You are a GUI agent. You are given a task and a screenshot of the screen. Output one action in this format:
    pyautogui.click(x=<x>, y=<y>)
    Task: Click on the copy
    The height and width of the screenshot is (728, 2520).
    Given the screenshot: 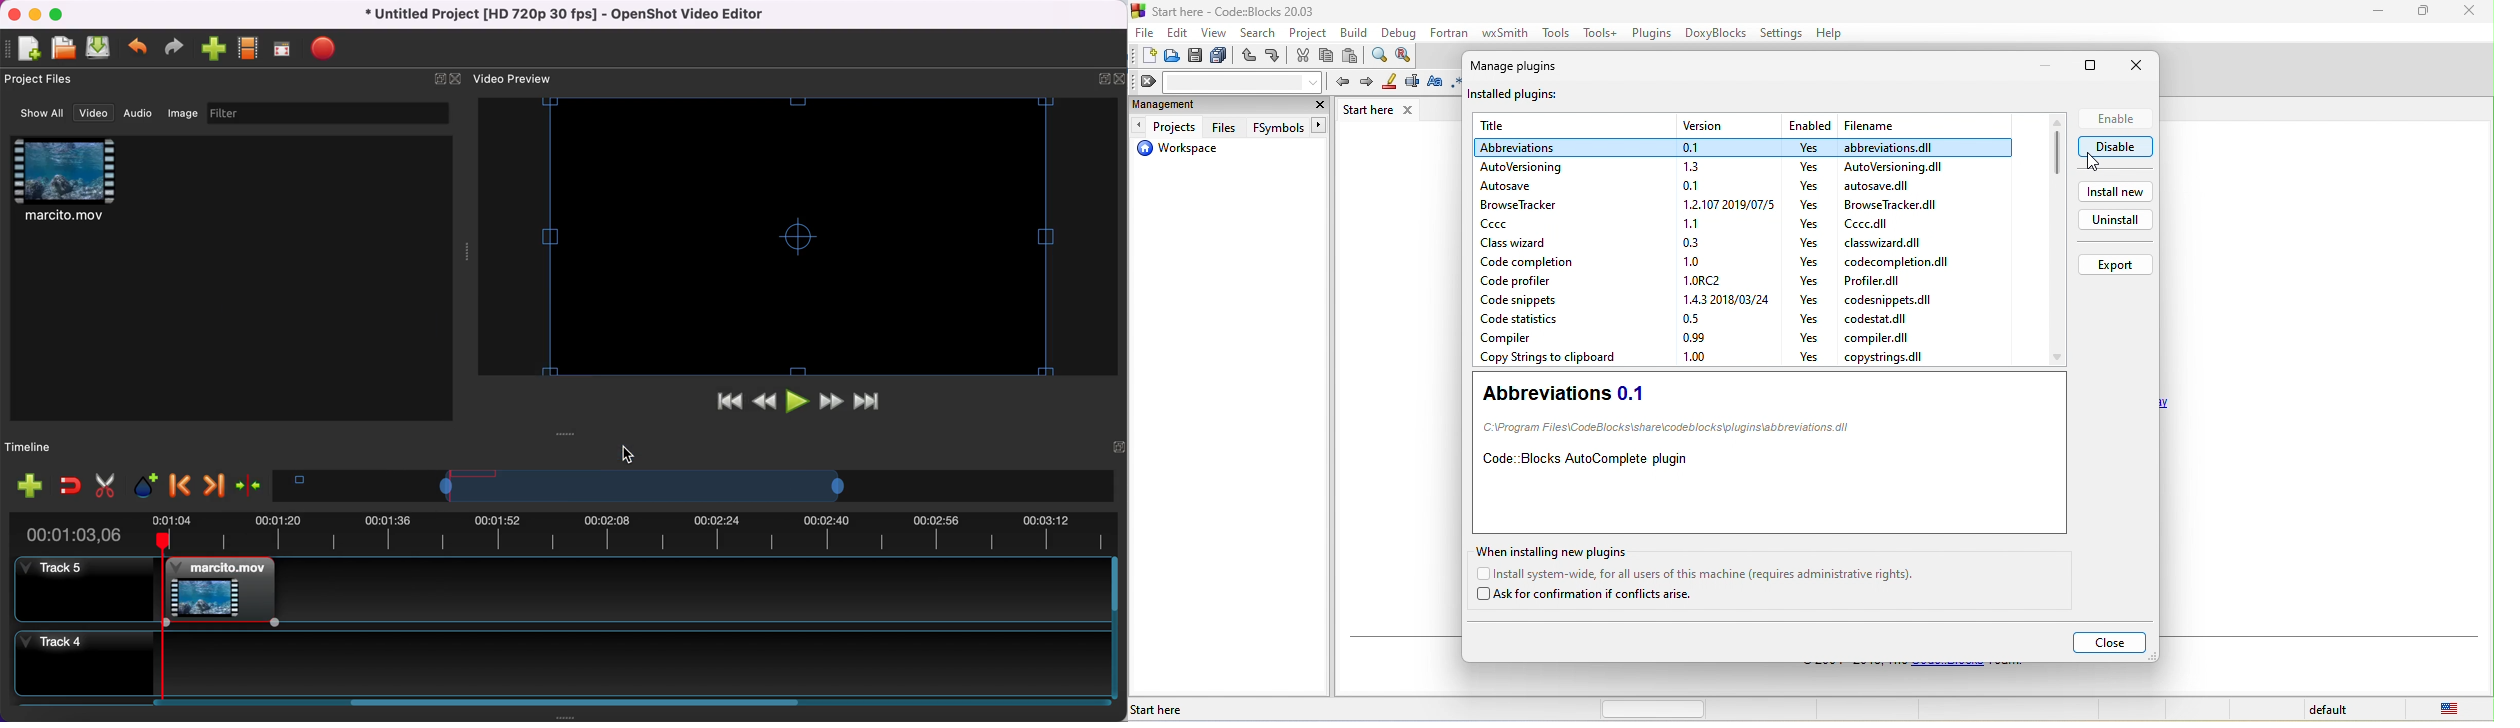 What is the action you would take?
    pyautogui.click(x=1326, y=55)
    